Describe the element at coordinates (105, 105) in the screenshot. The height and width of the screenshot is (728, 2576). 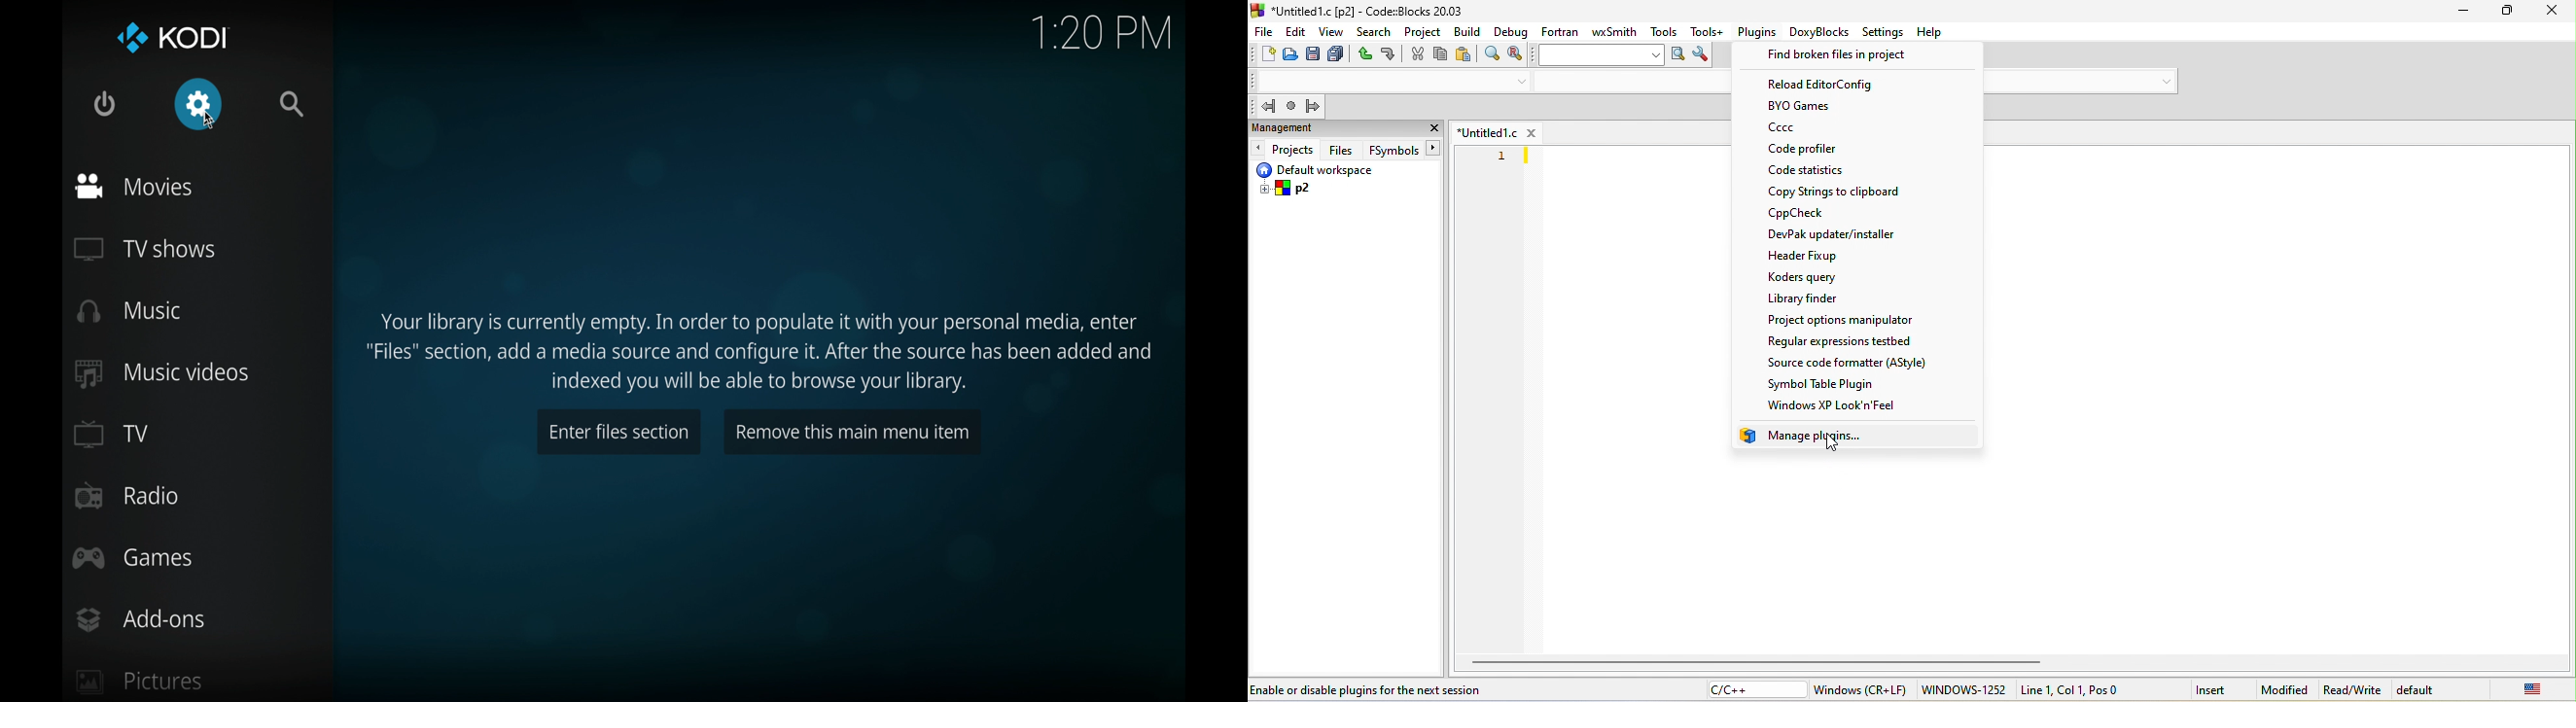
I see `quit kodi` at that location.